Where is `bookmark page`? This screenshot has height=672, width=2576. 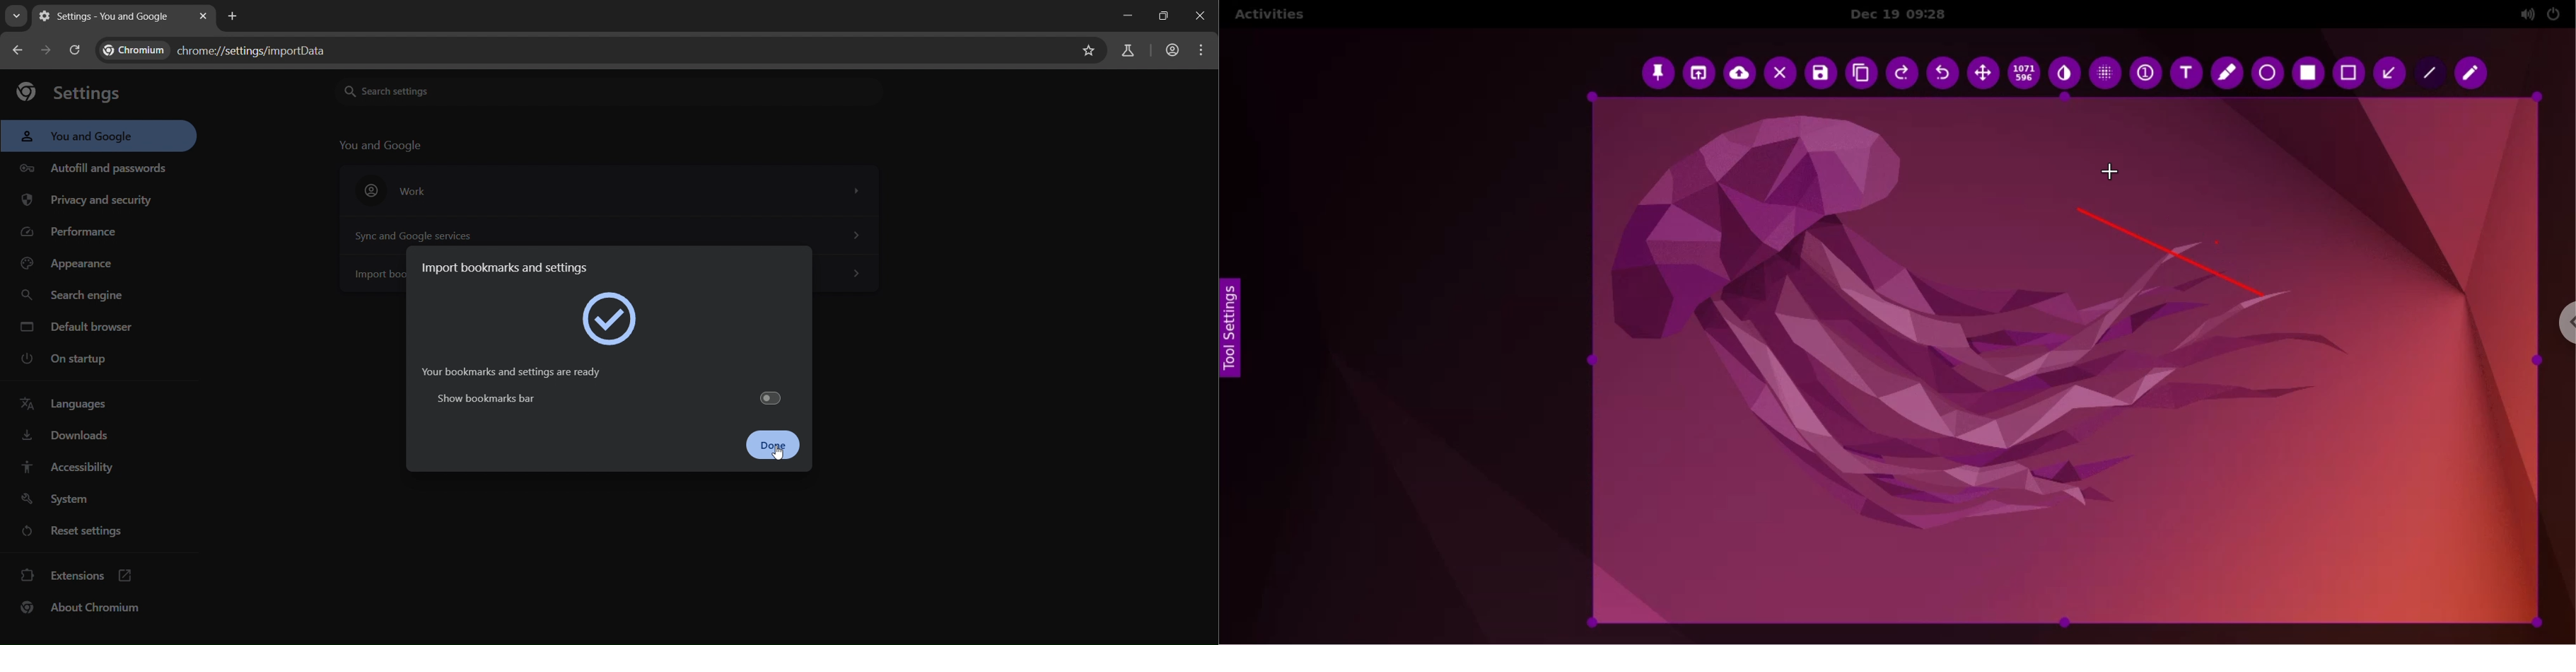
bookmark page is located at coordinates (1090, 50).